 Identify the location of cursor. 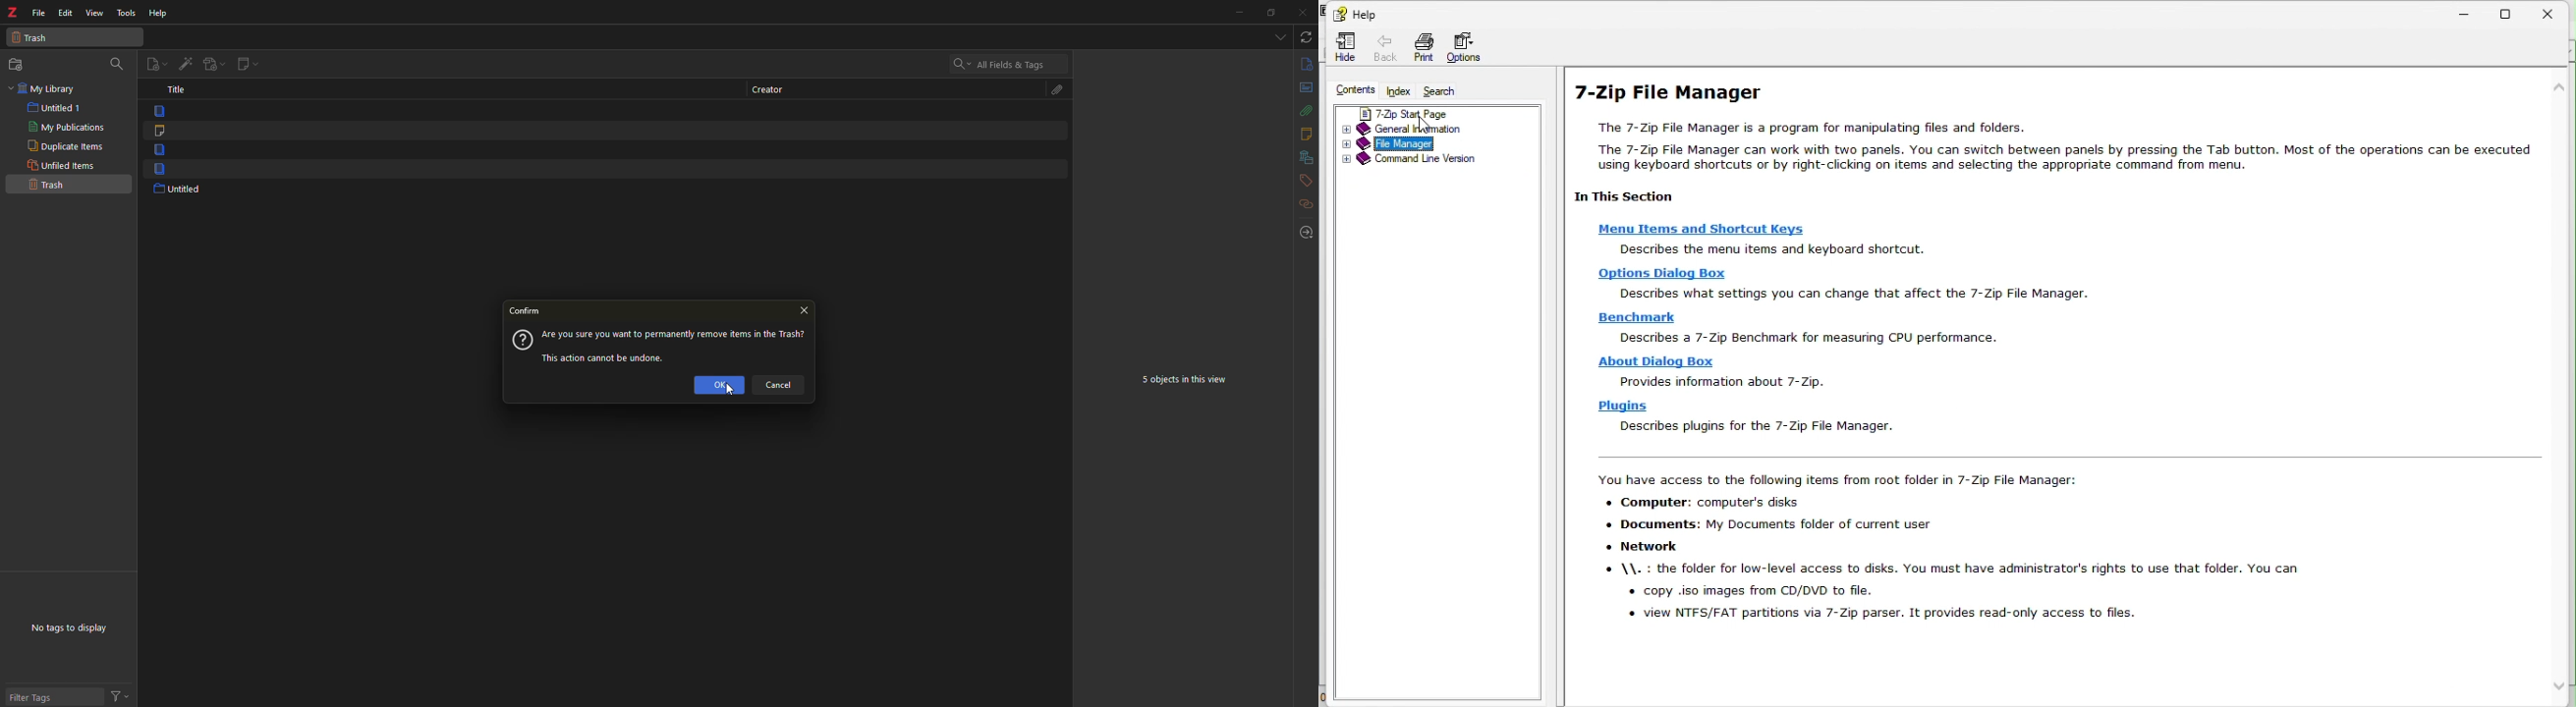
(1425, 126).